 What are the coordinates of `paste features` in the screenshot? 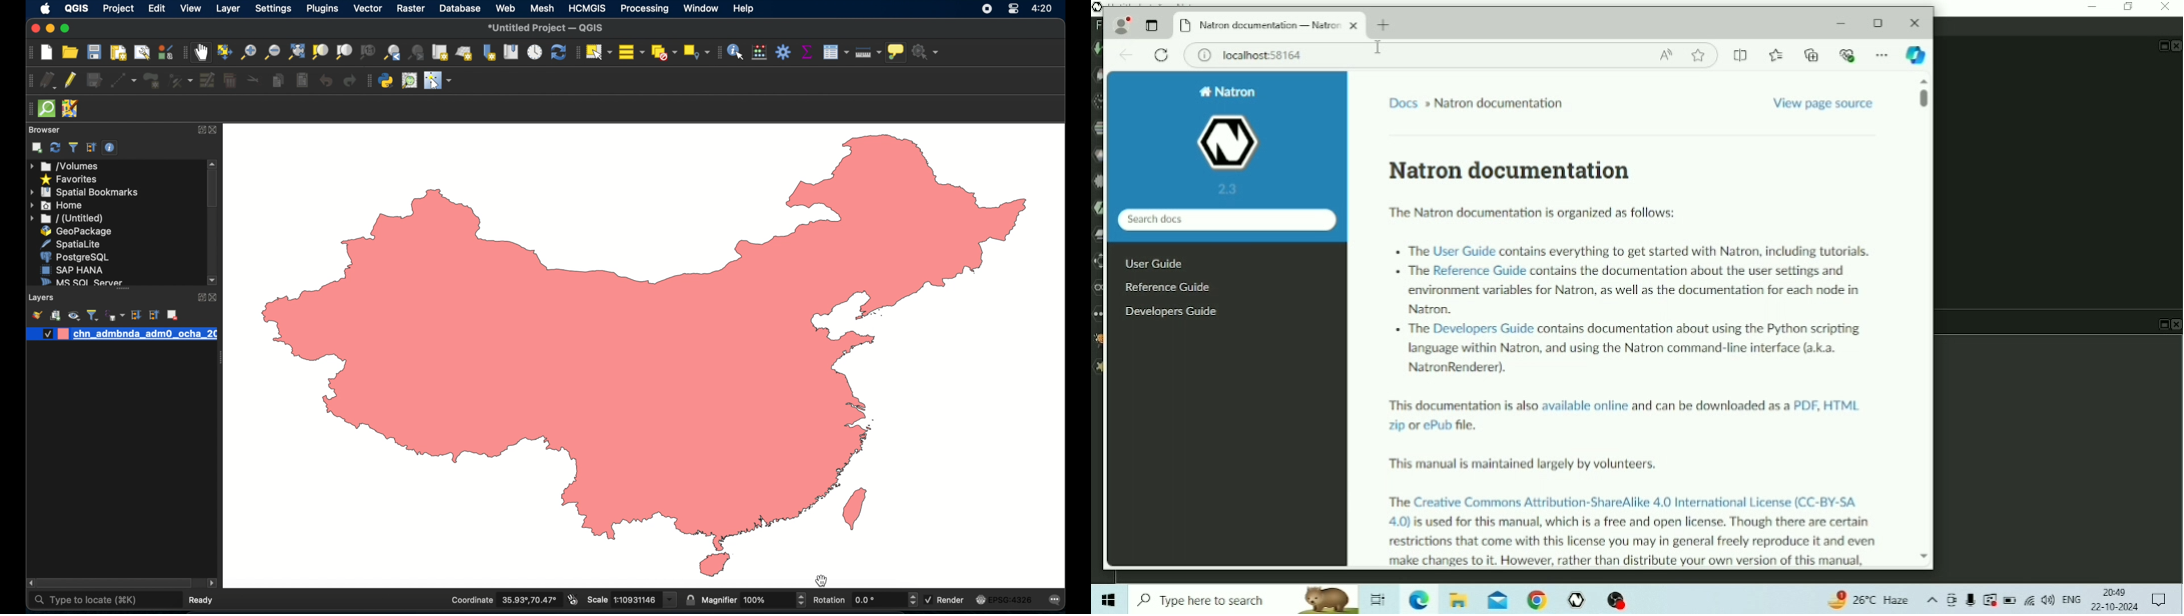 It's located at (301, 80).